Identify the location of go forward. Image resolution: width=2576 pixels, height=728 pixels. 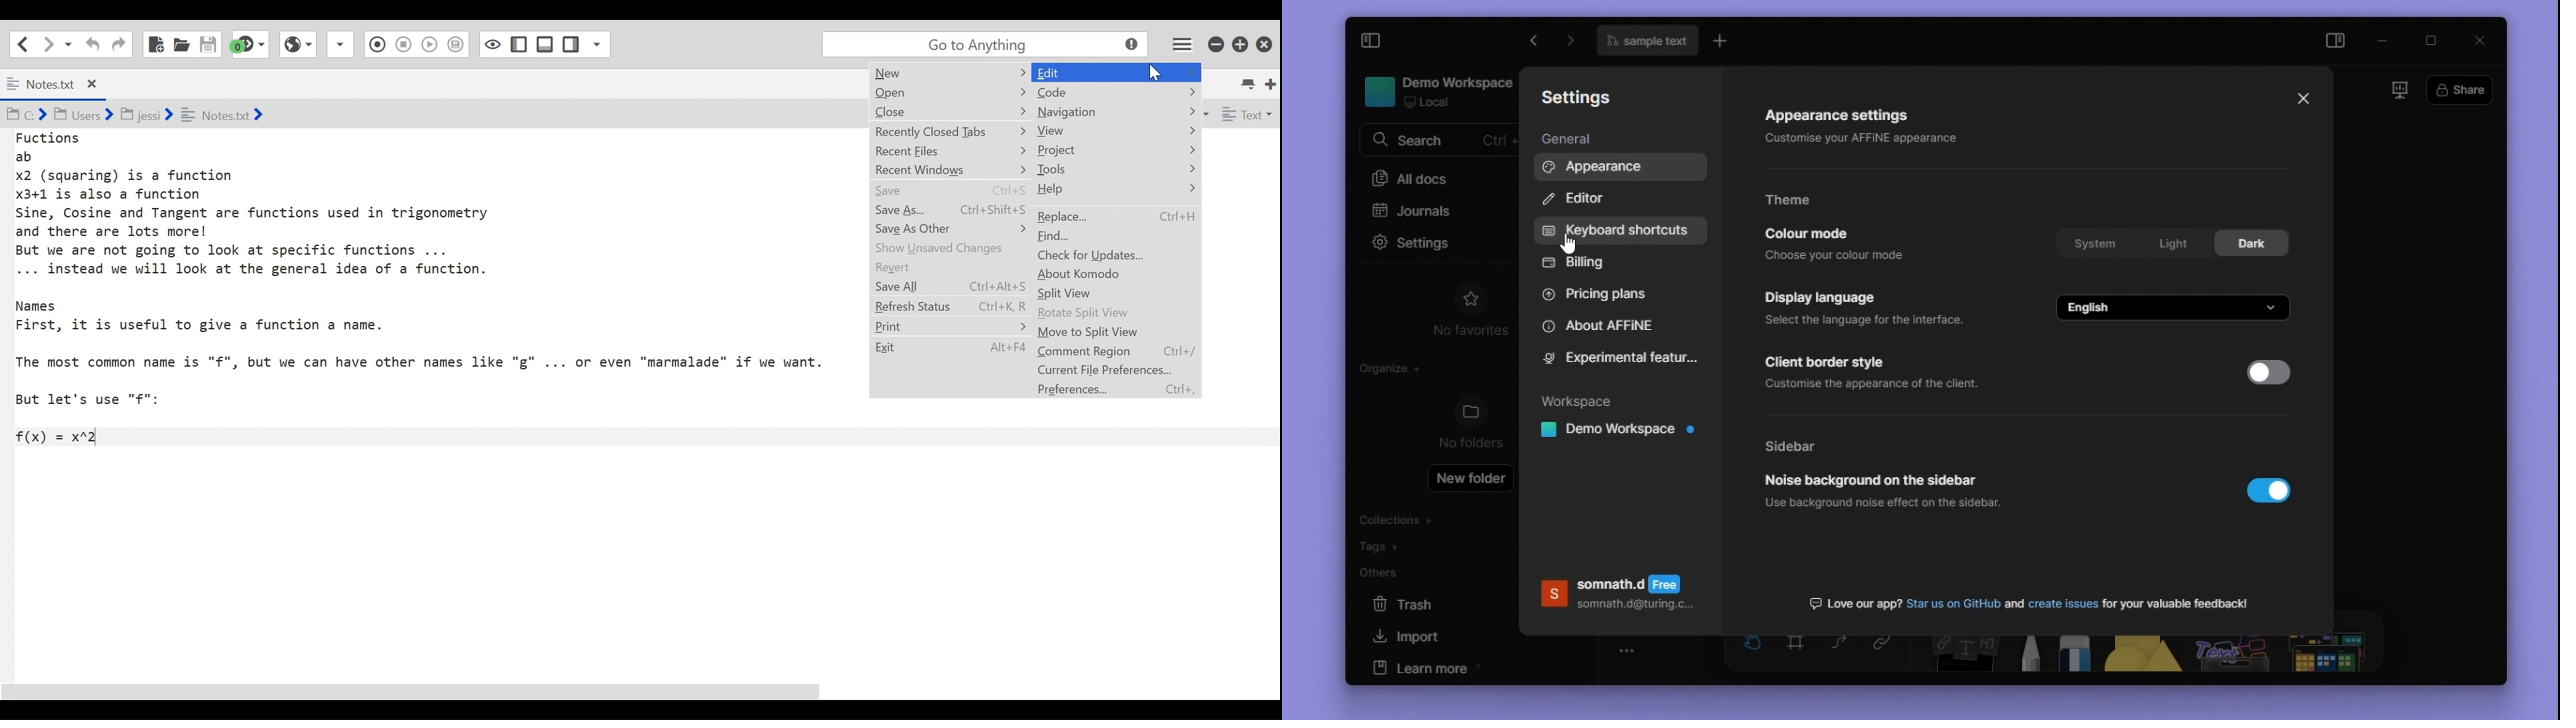
(1530, 41).